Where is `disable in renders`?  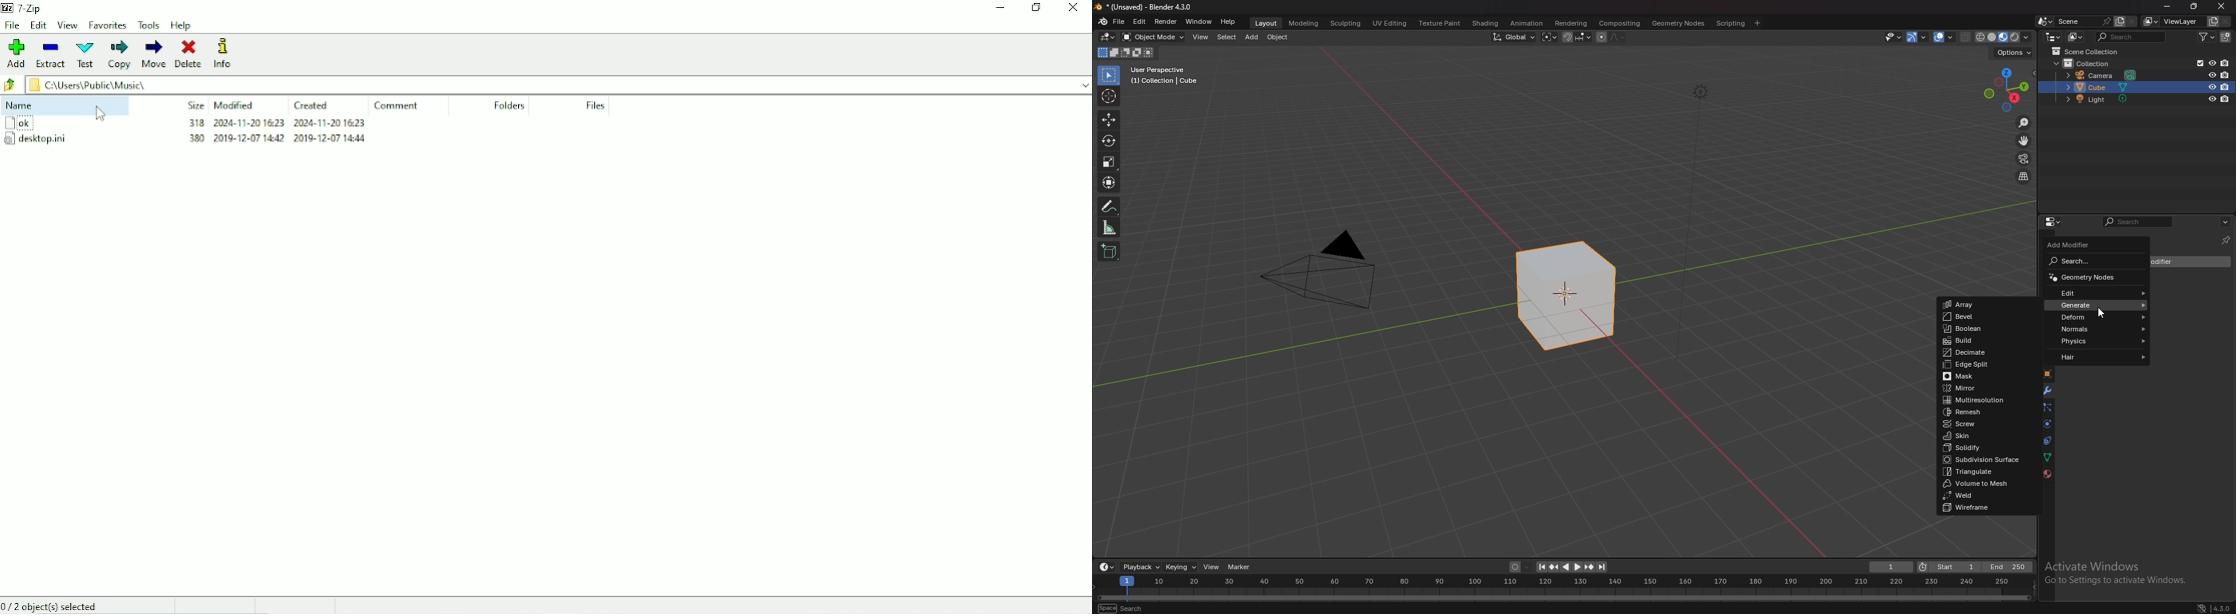
disable in renders is located at coordinates (2227, 98).